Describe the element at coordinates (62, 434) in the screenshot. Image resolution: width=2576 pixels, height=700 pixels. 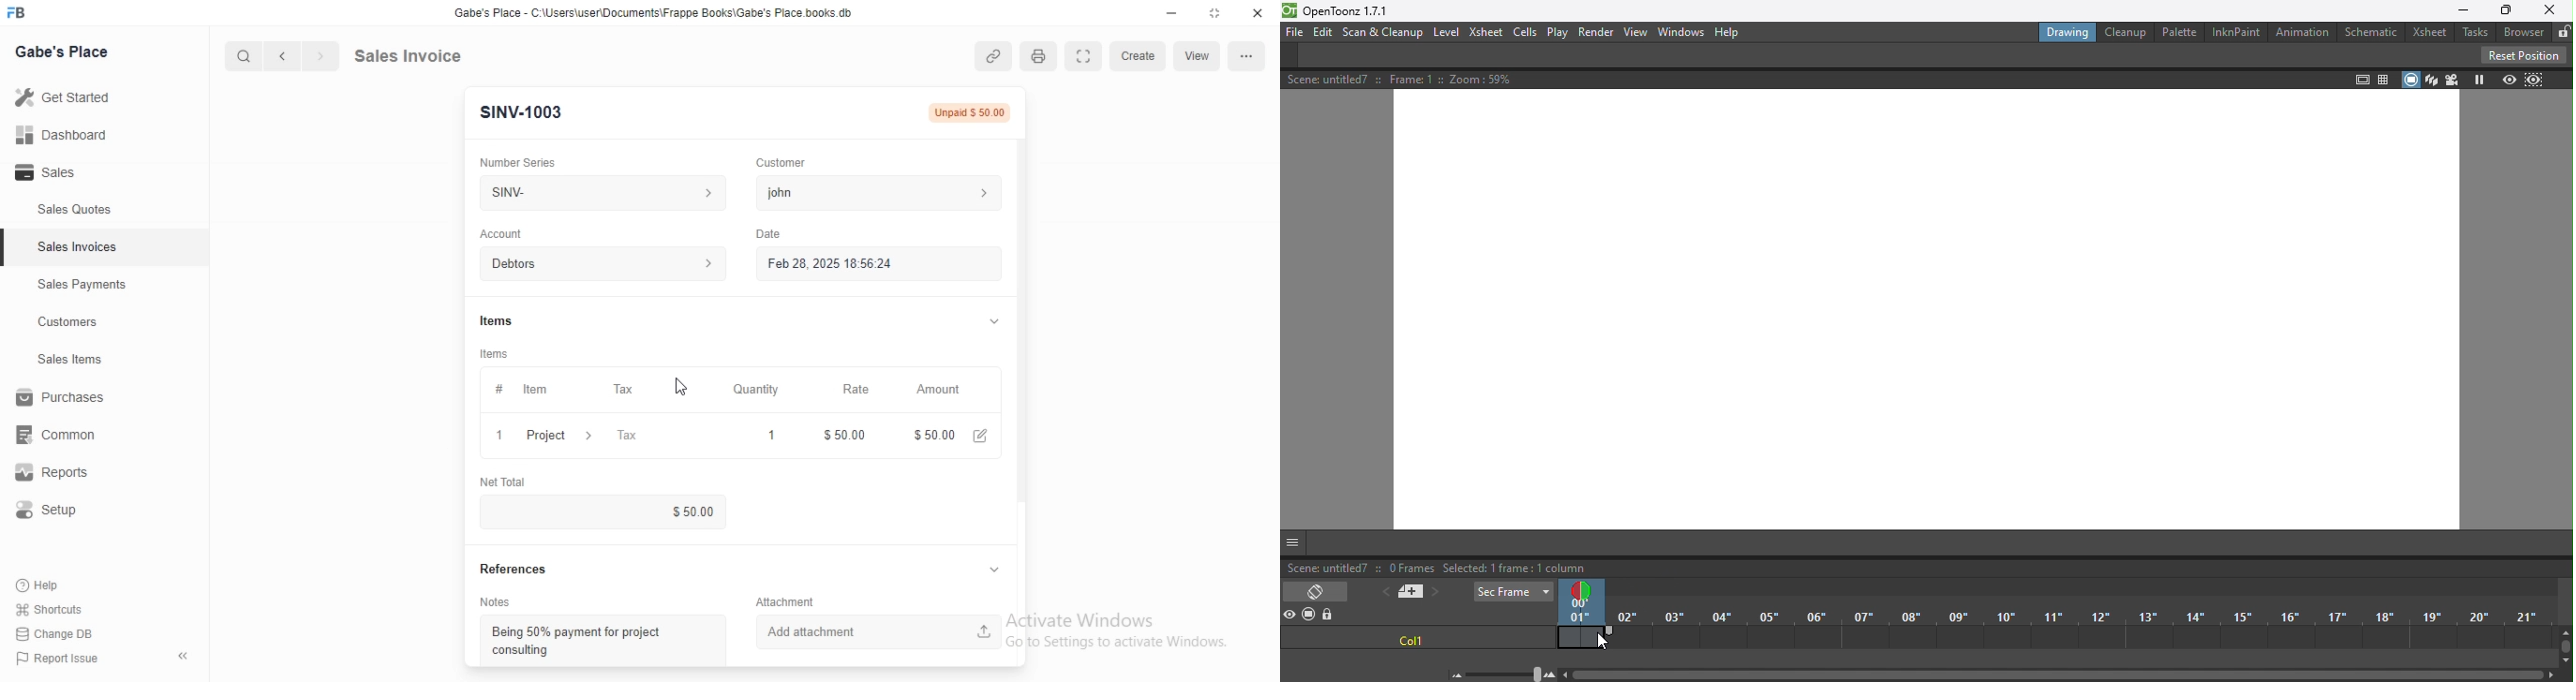
I see `common` at that location.